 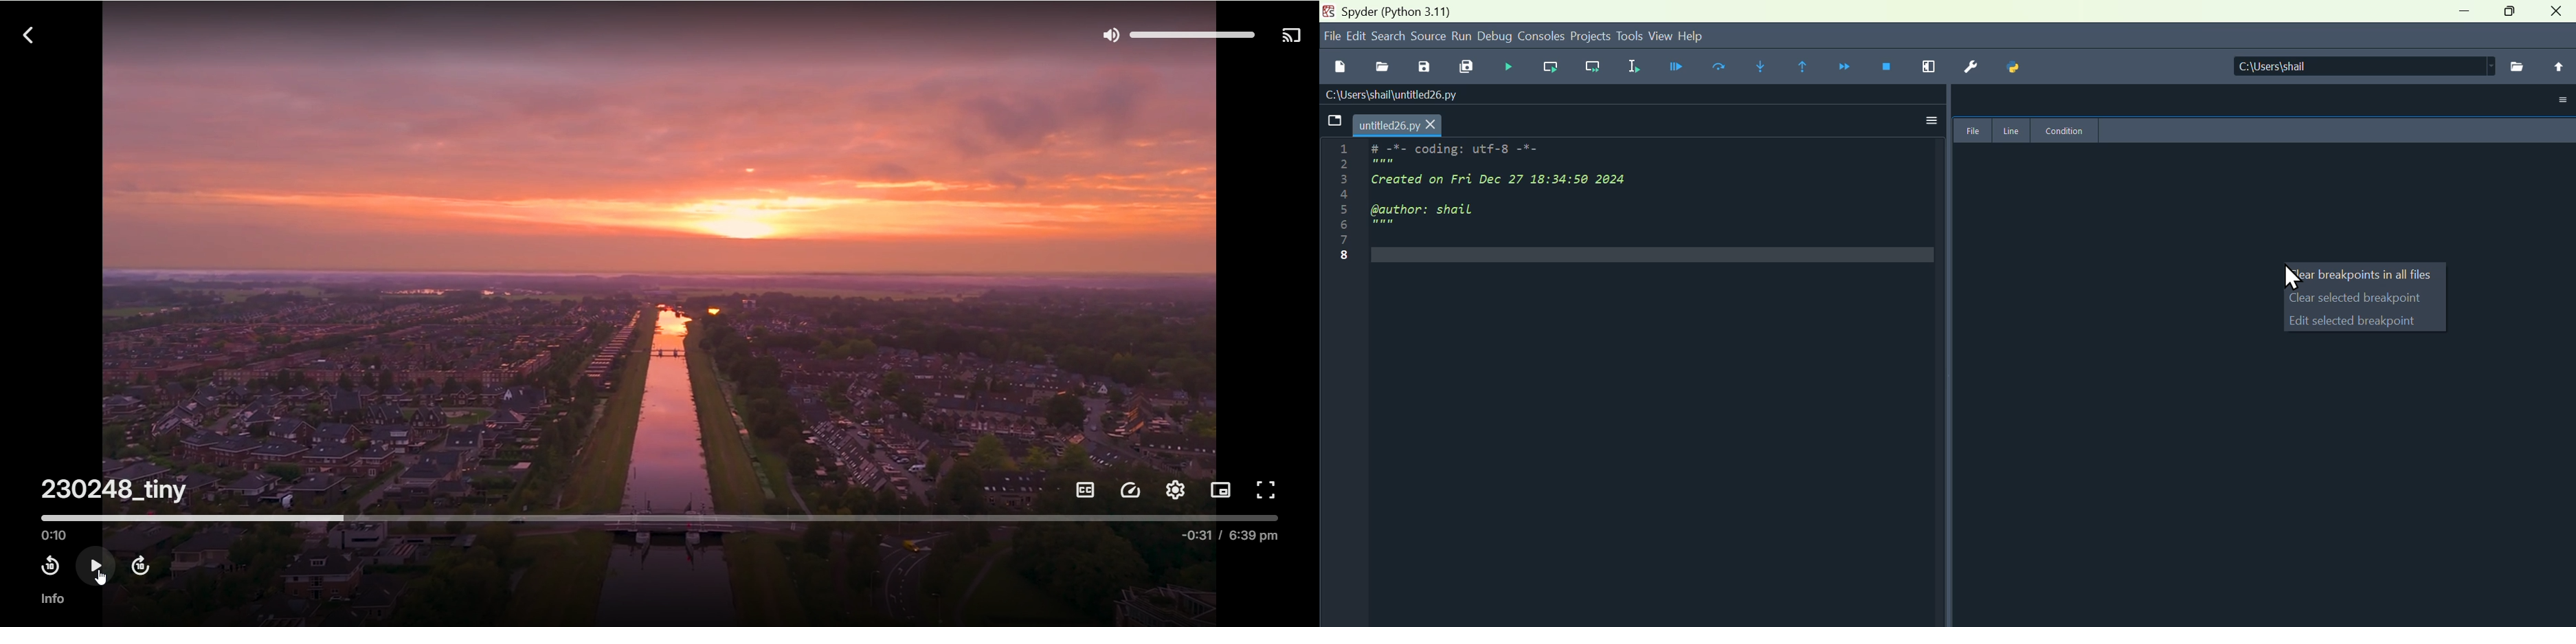 I want to click on More Option, so click(x=2561, y=101).